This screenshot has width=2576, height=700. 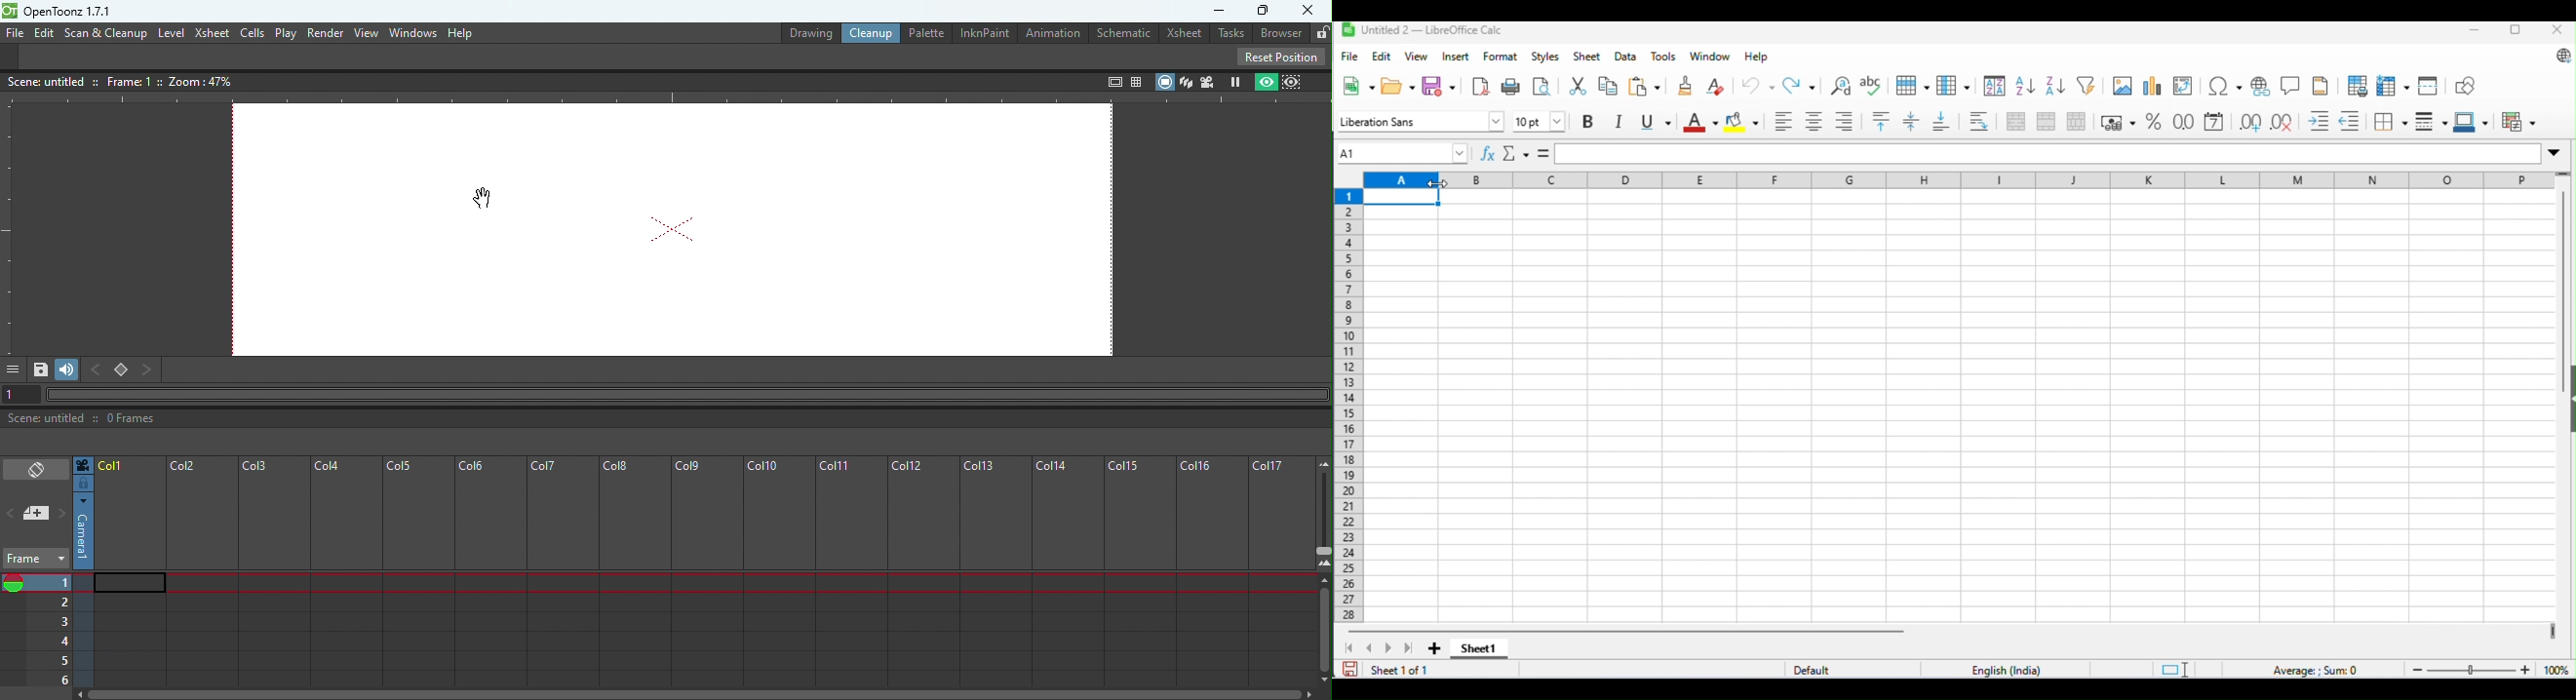 What do you see at coordinates (1265, 81) in the screenshot?
I see `Preview` at bounding box center [1265, 81].